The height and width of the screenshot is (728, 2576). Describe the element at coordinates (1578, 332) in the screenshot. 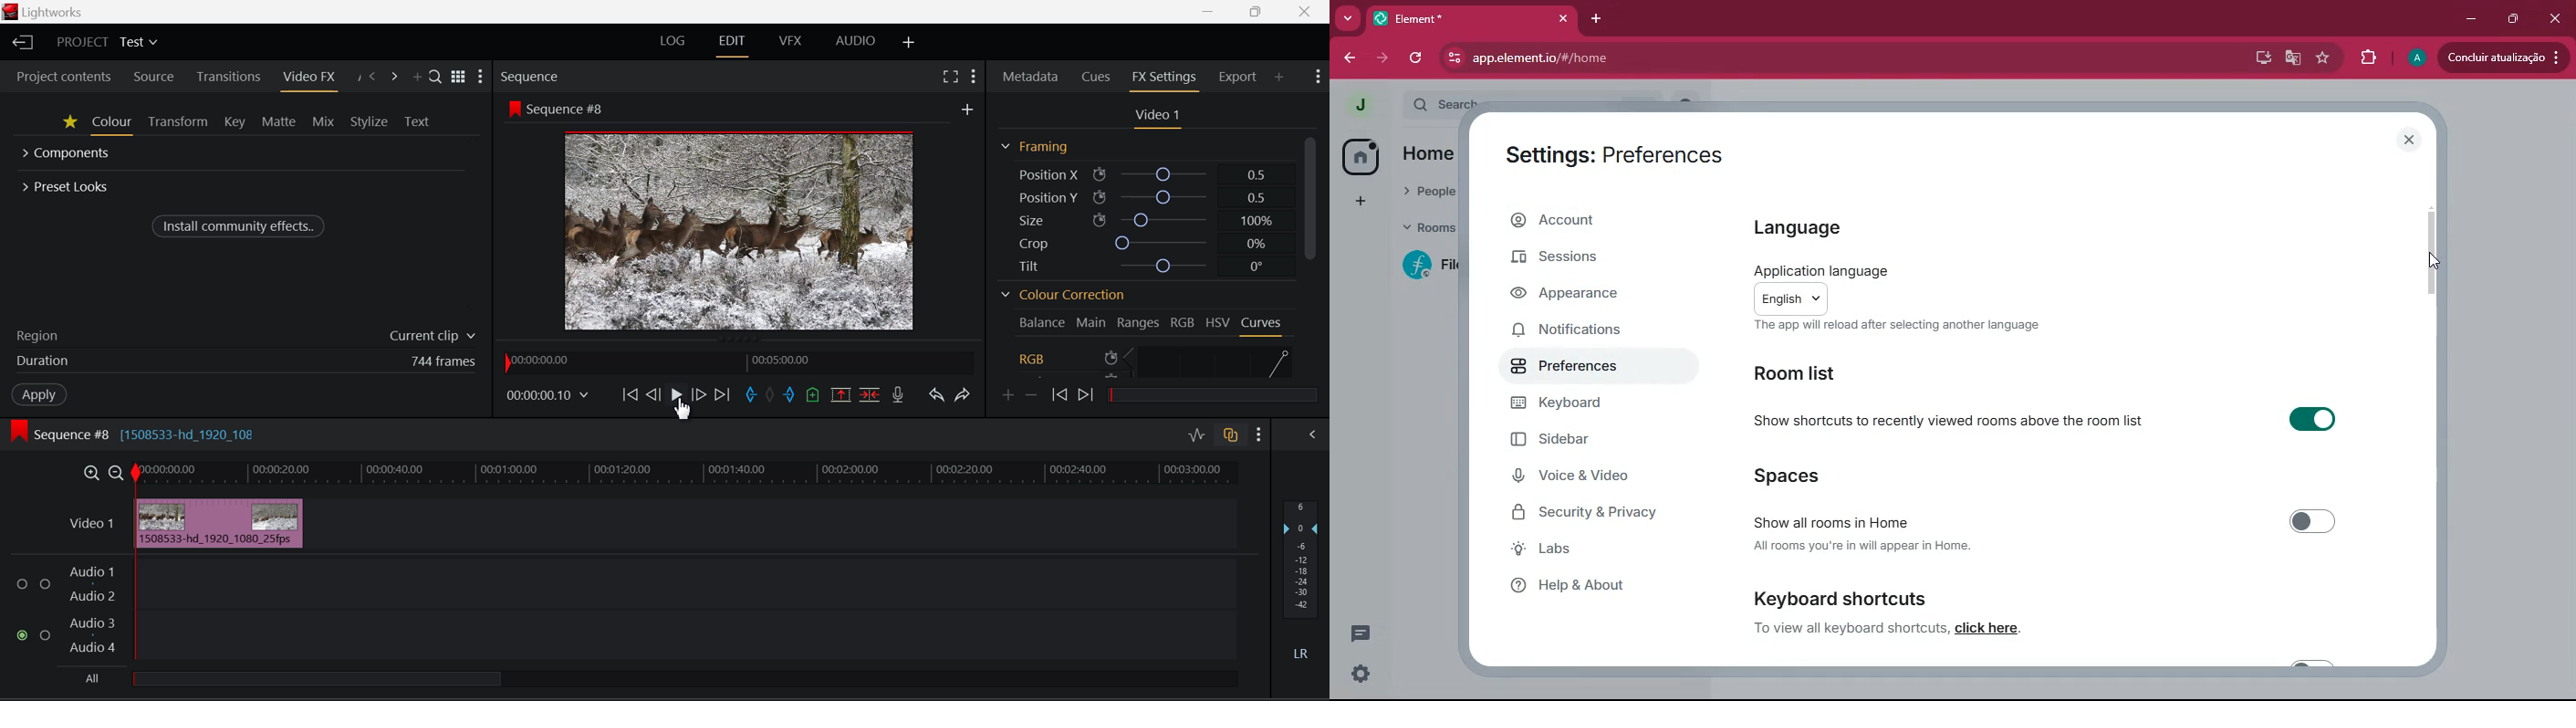

I see `notifications` at that location.